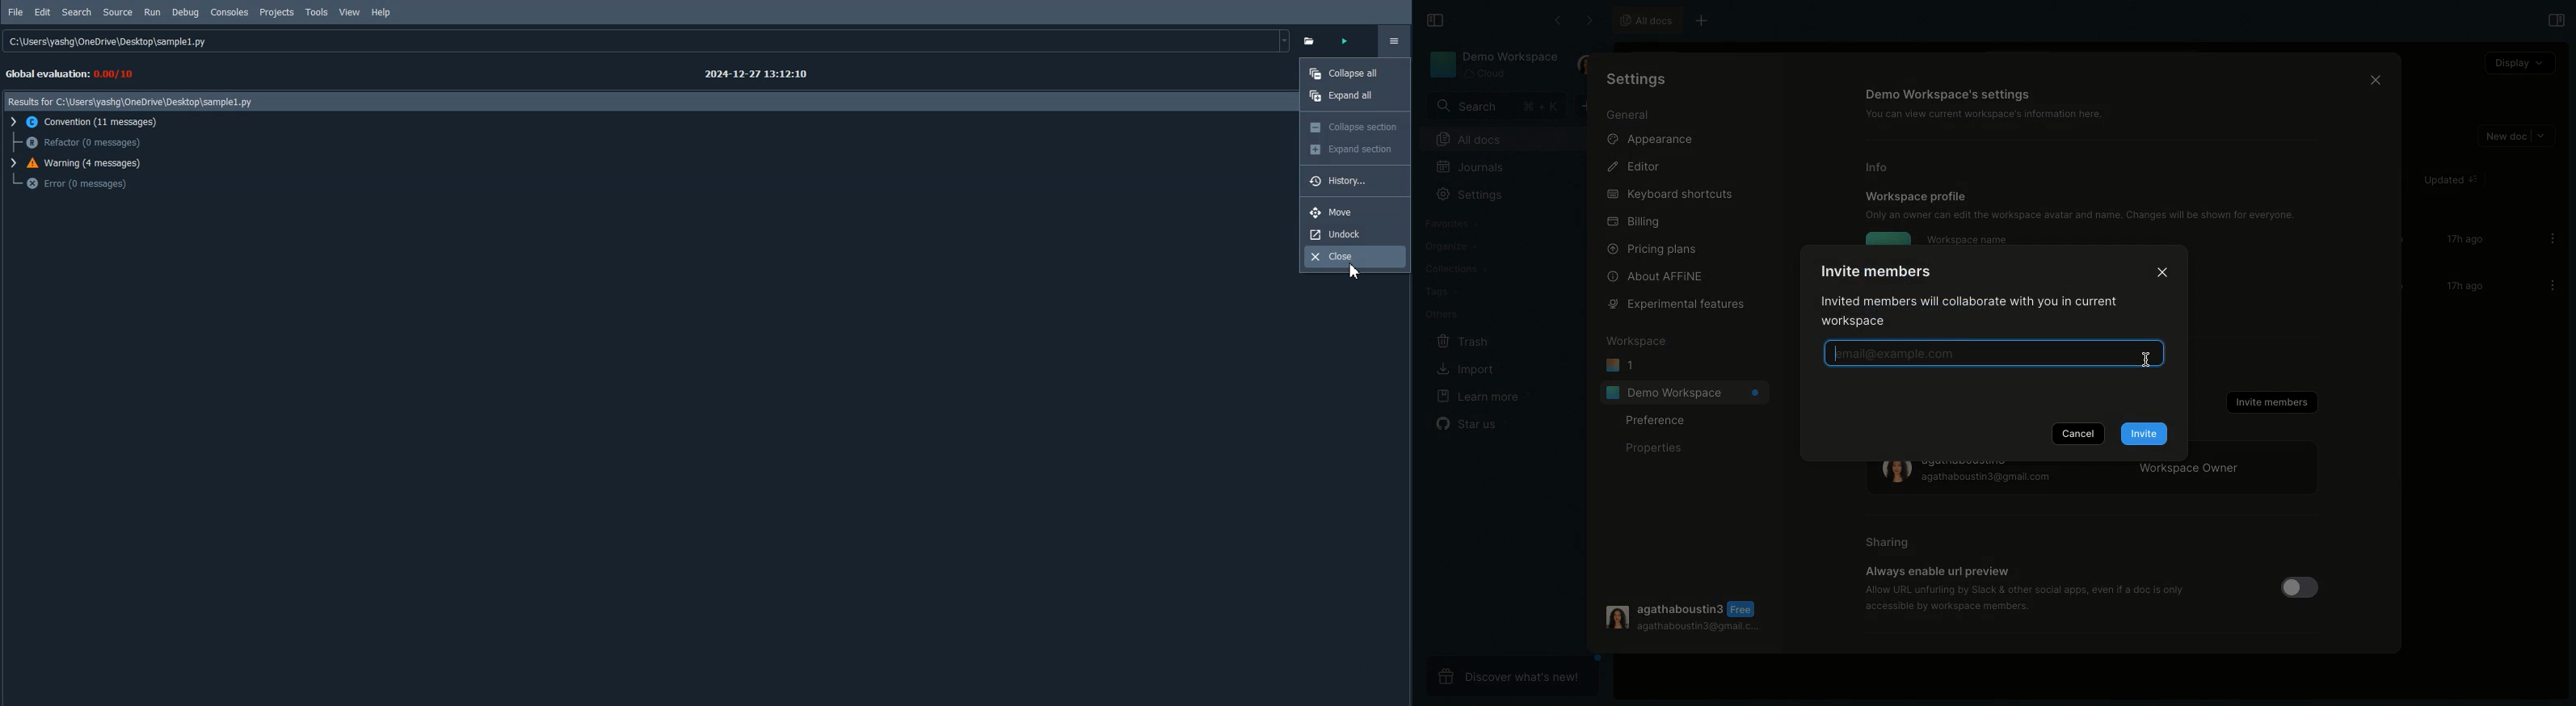 This screenshot has width=2576, height=728. What do you see at coordinates (1356, 256) in the screenshot?
I see `Close` at bounding box center [1356, 256].